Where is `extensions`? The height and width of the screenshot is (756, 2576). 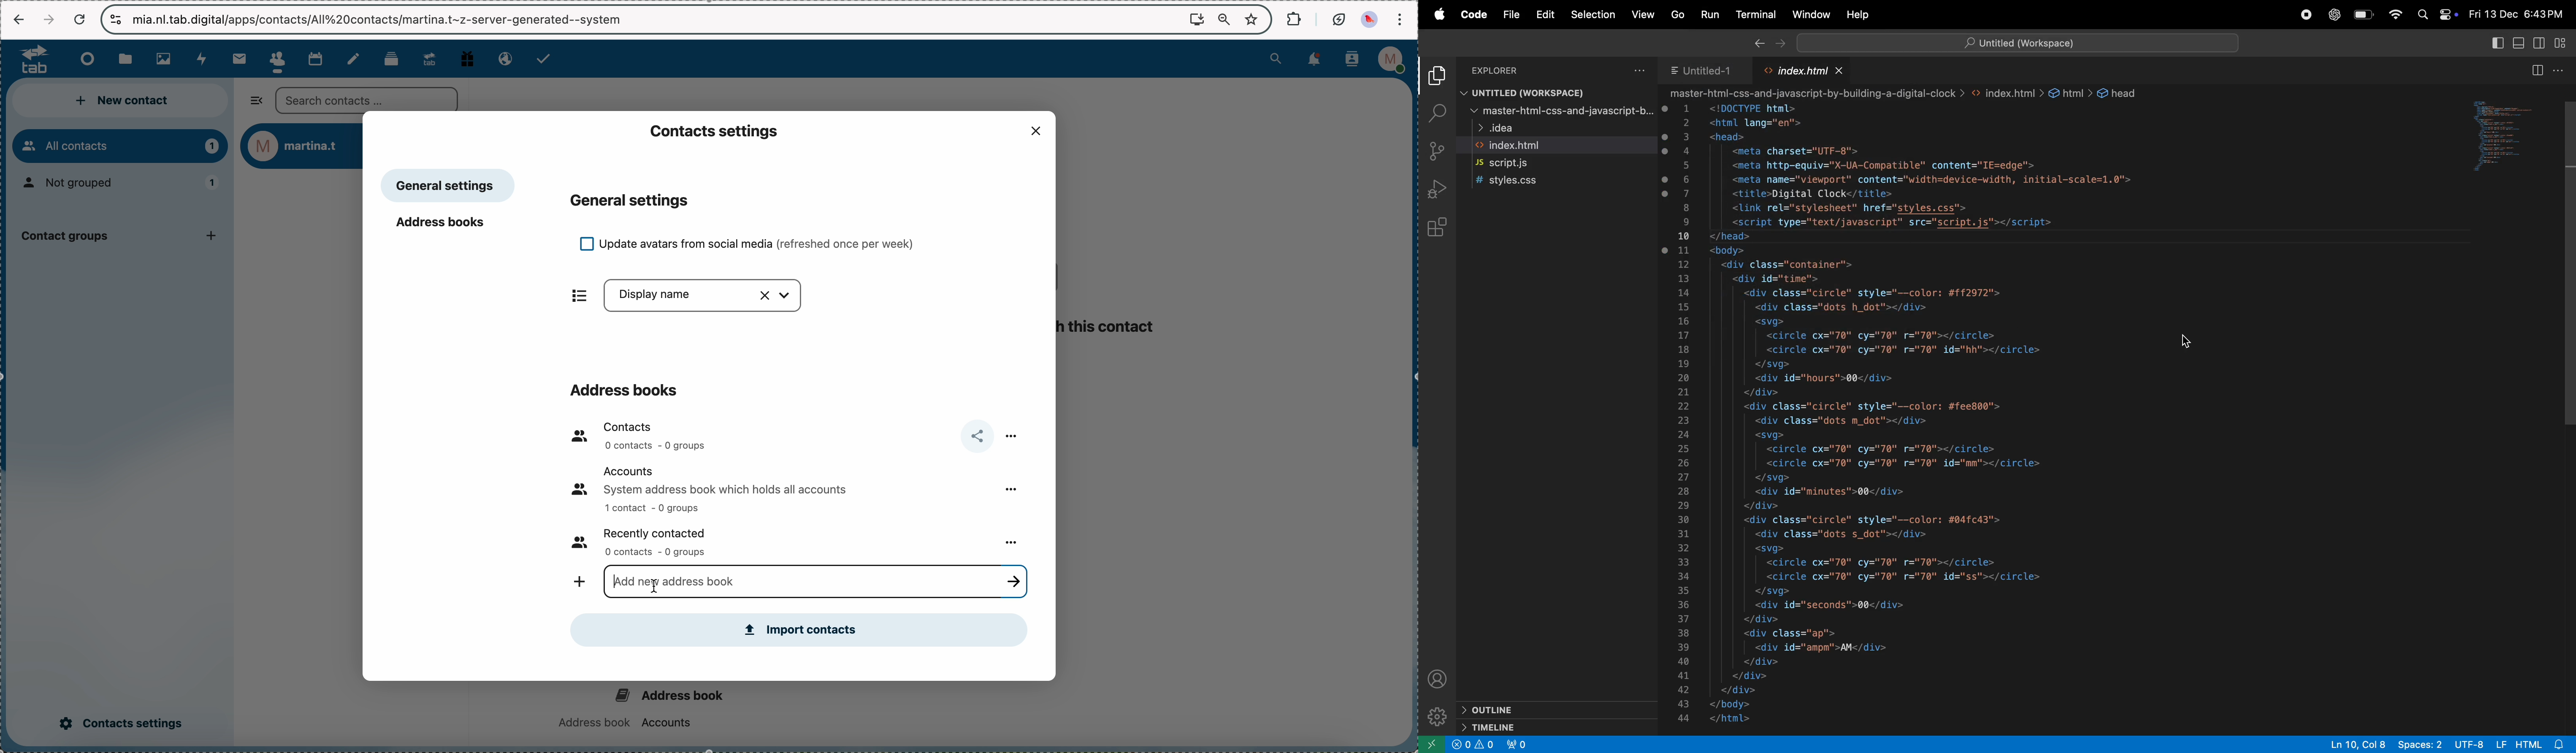 extensions is located at coordinates (1292, 19).